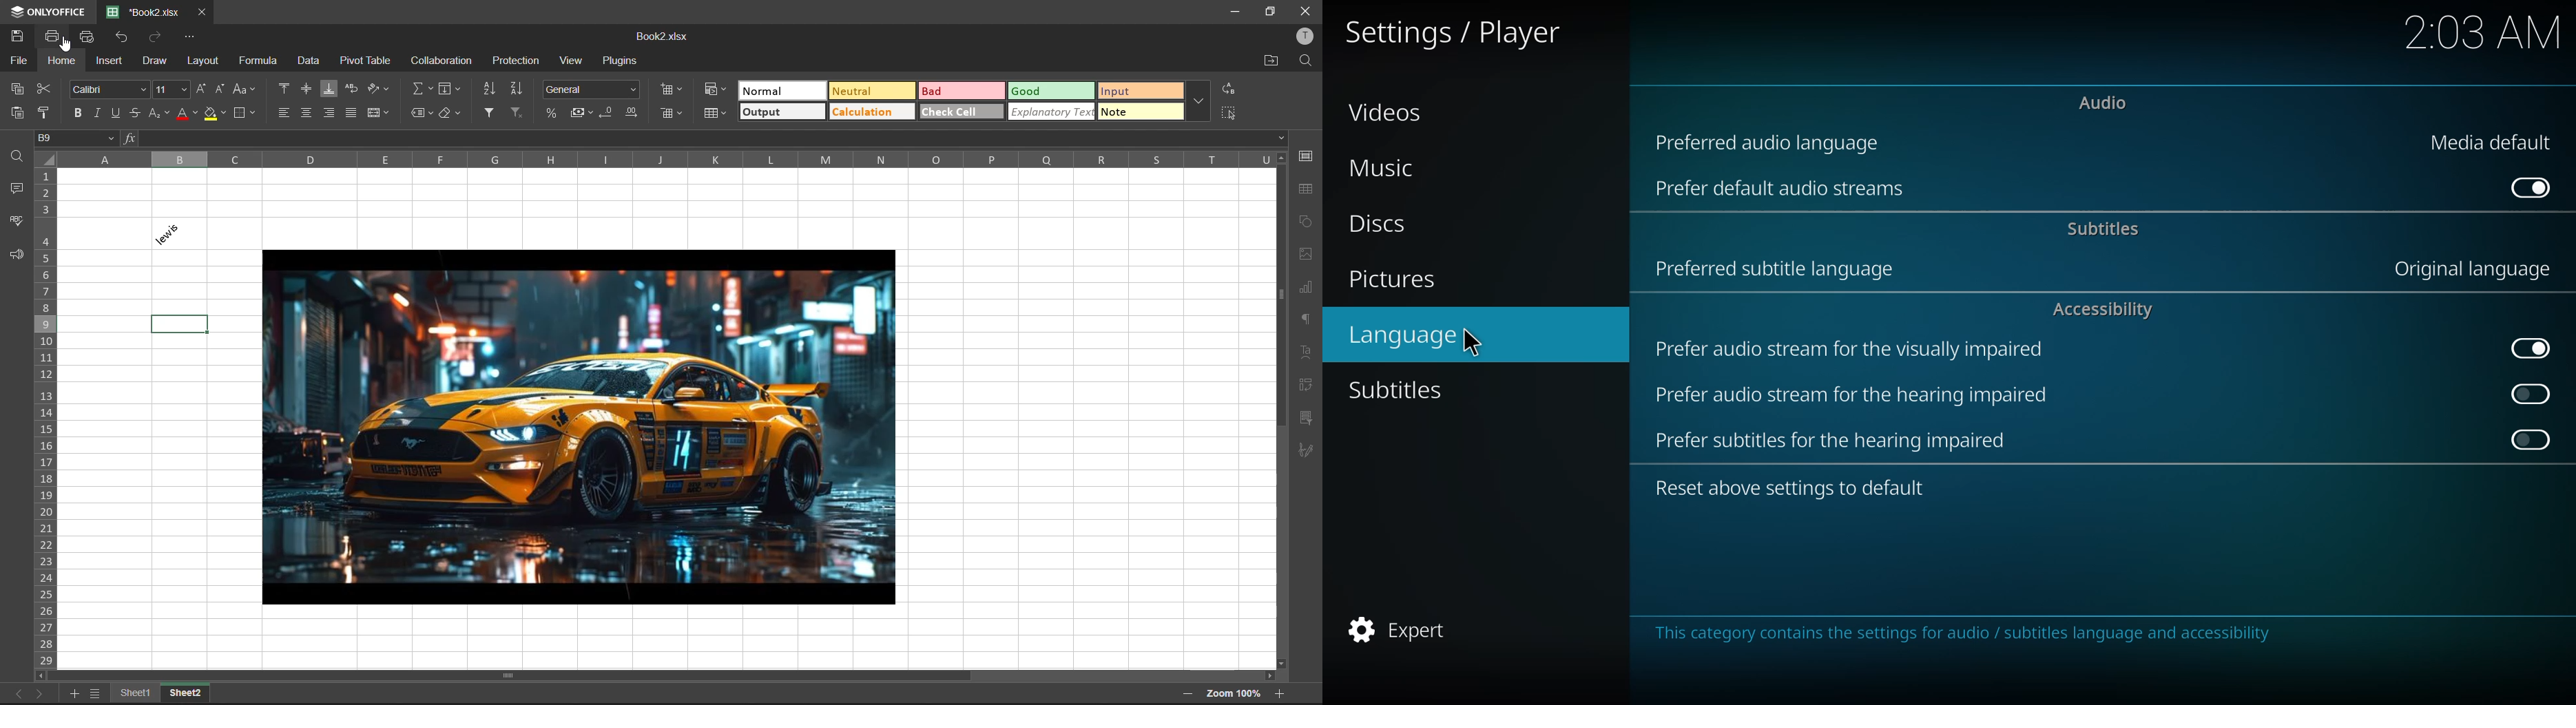 This screenshot has height=728, width=2576. What do you see at coordinates (780, 91) in the screenshot?
I see `normal` at bounding box center [780, 91].